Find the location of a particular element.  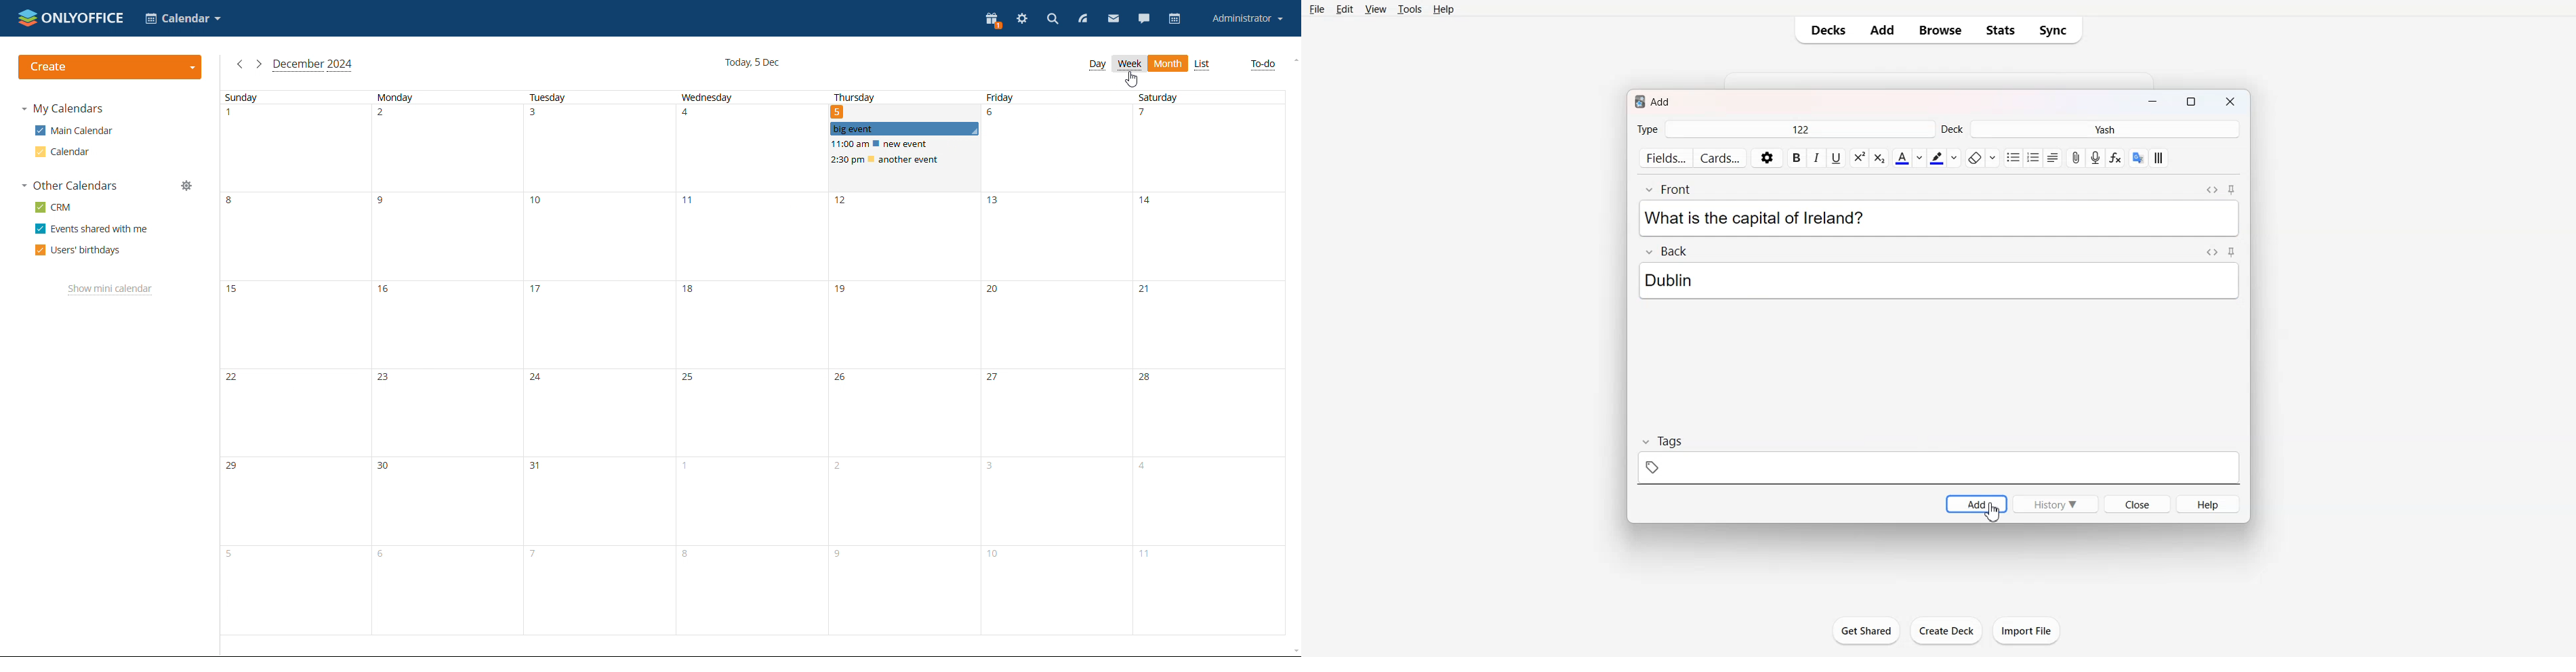

Google Translate is located at coordinates (2139, 158).